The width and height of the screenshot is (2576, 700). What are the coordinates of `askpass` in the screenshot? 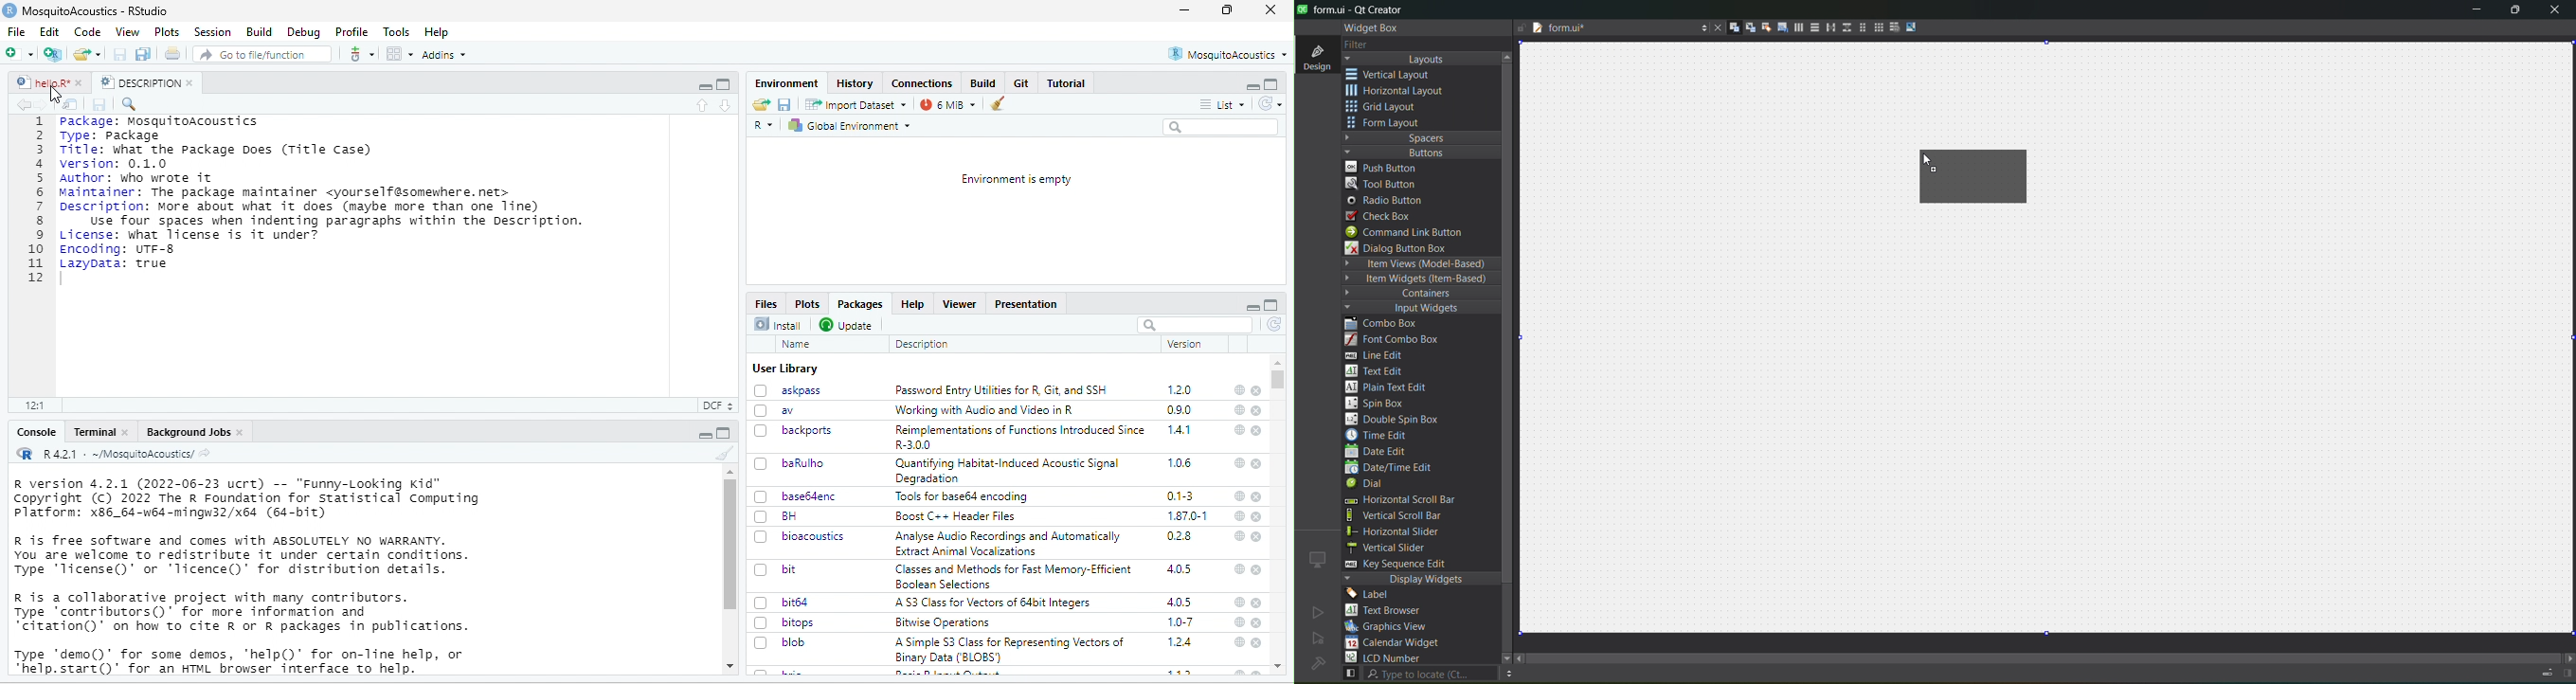 It's located at (788, 390).